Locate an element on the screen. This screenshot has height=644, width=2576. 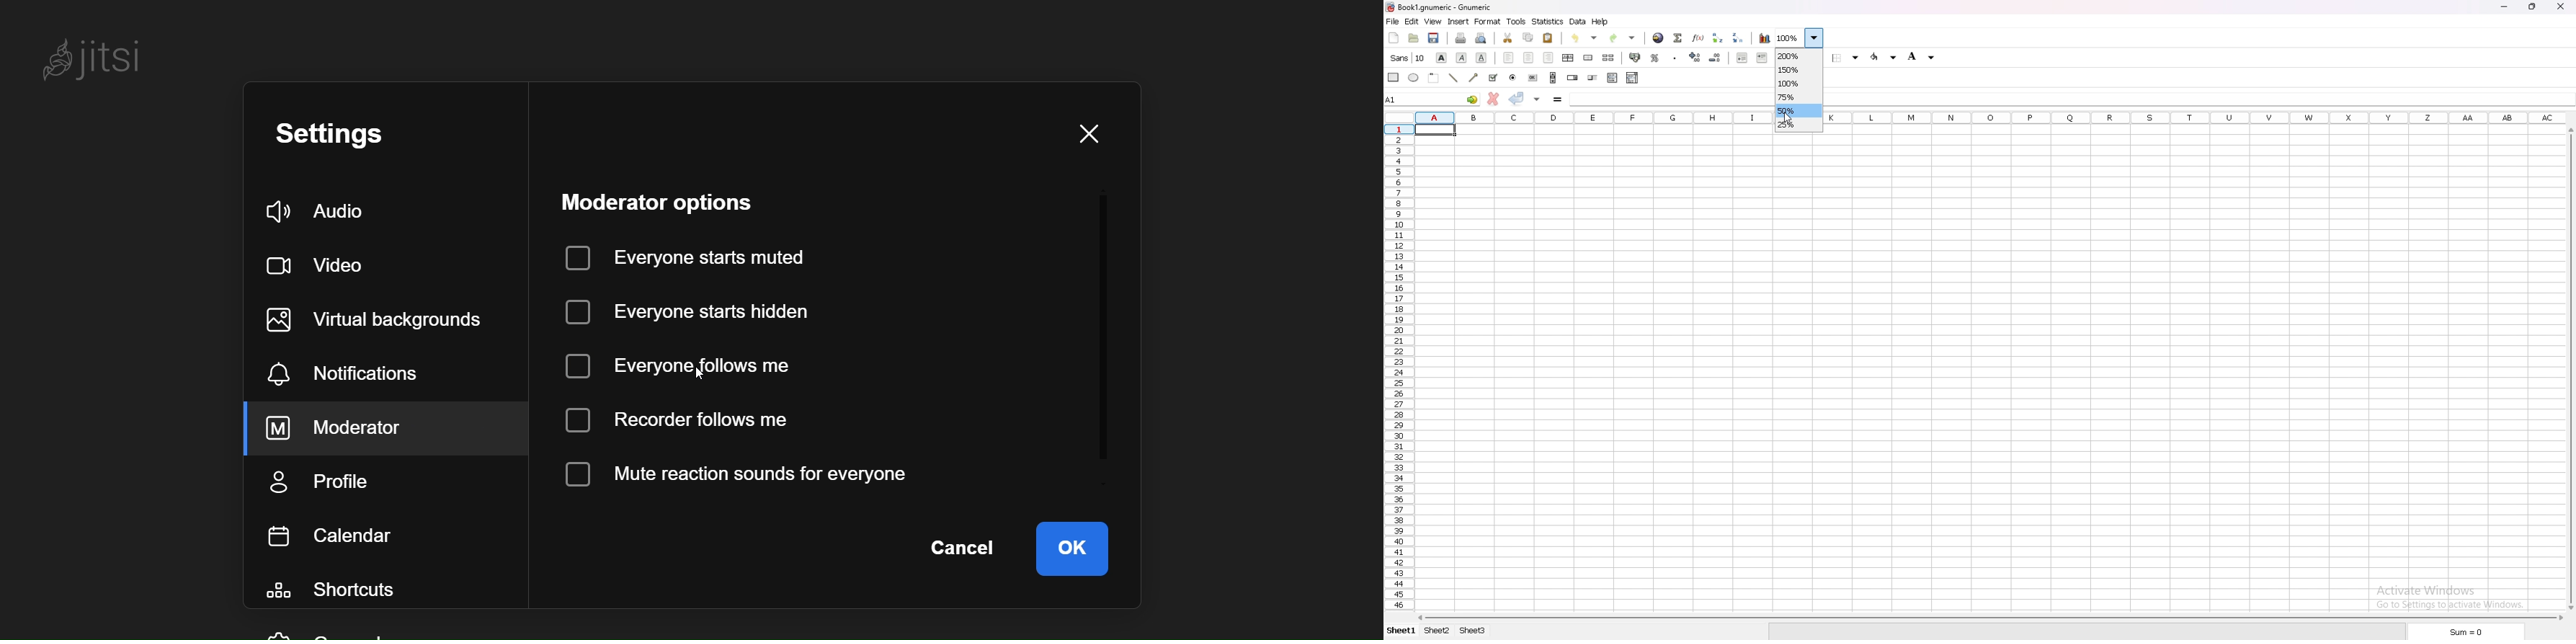
format is located at coordinates (1488, 21).